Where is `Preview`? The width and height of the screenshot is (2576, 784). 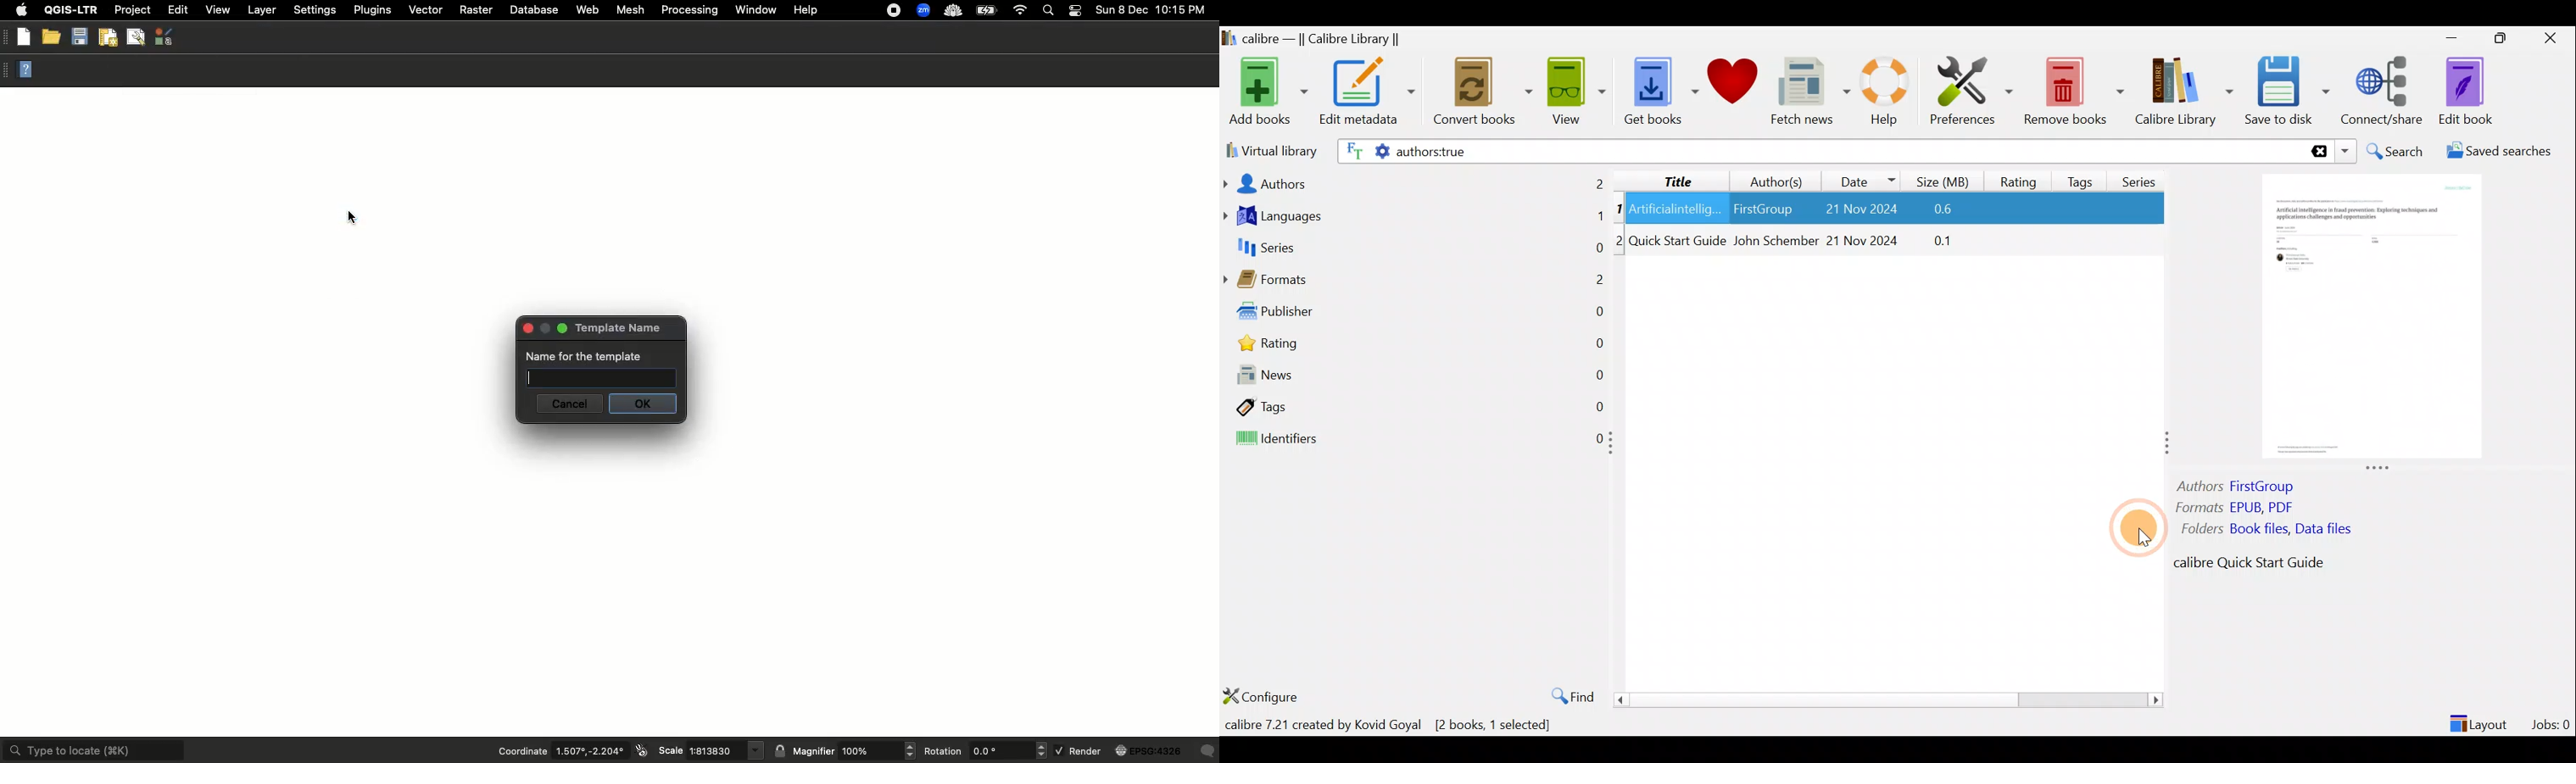 Preview is located at coordinates (2368, 319).